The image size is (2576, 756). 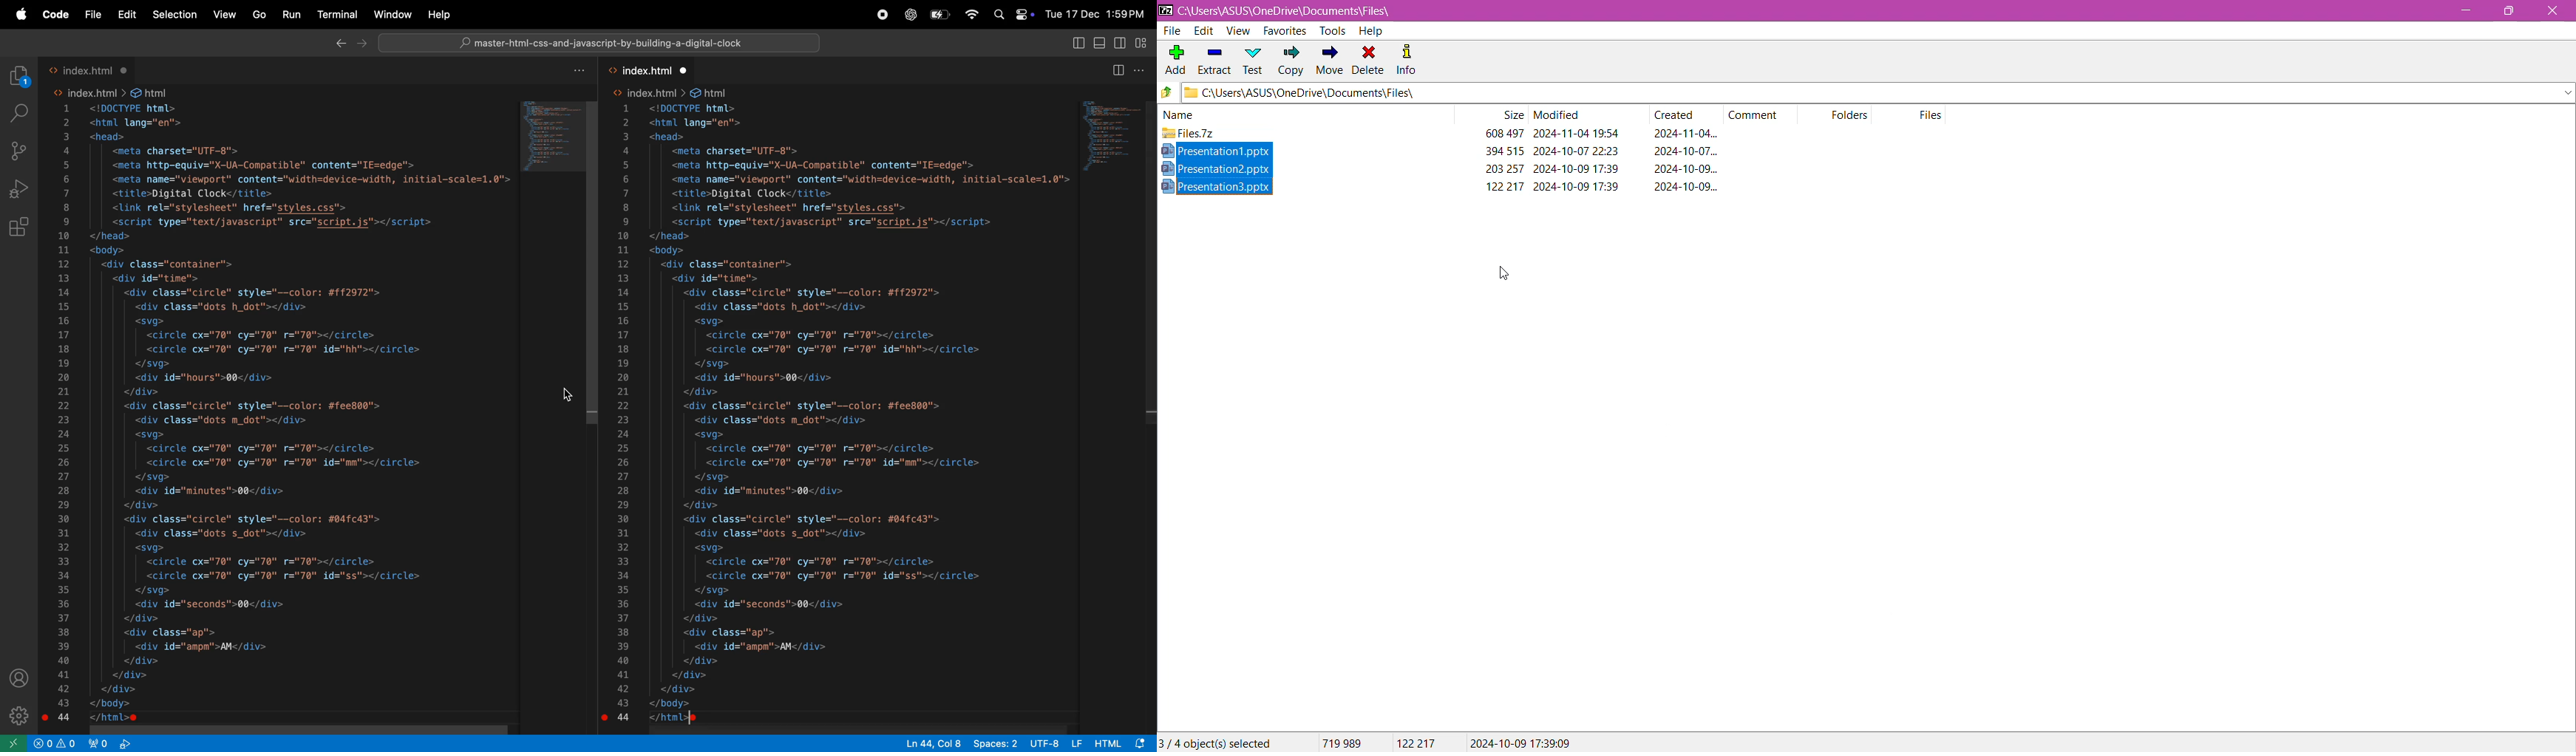 What do you see at coordinates (1340, 742) in the screenshot?
I see `719989` at bounding box center [1340, 742].